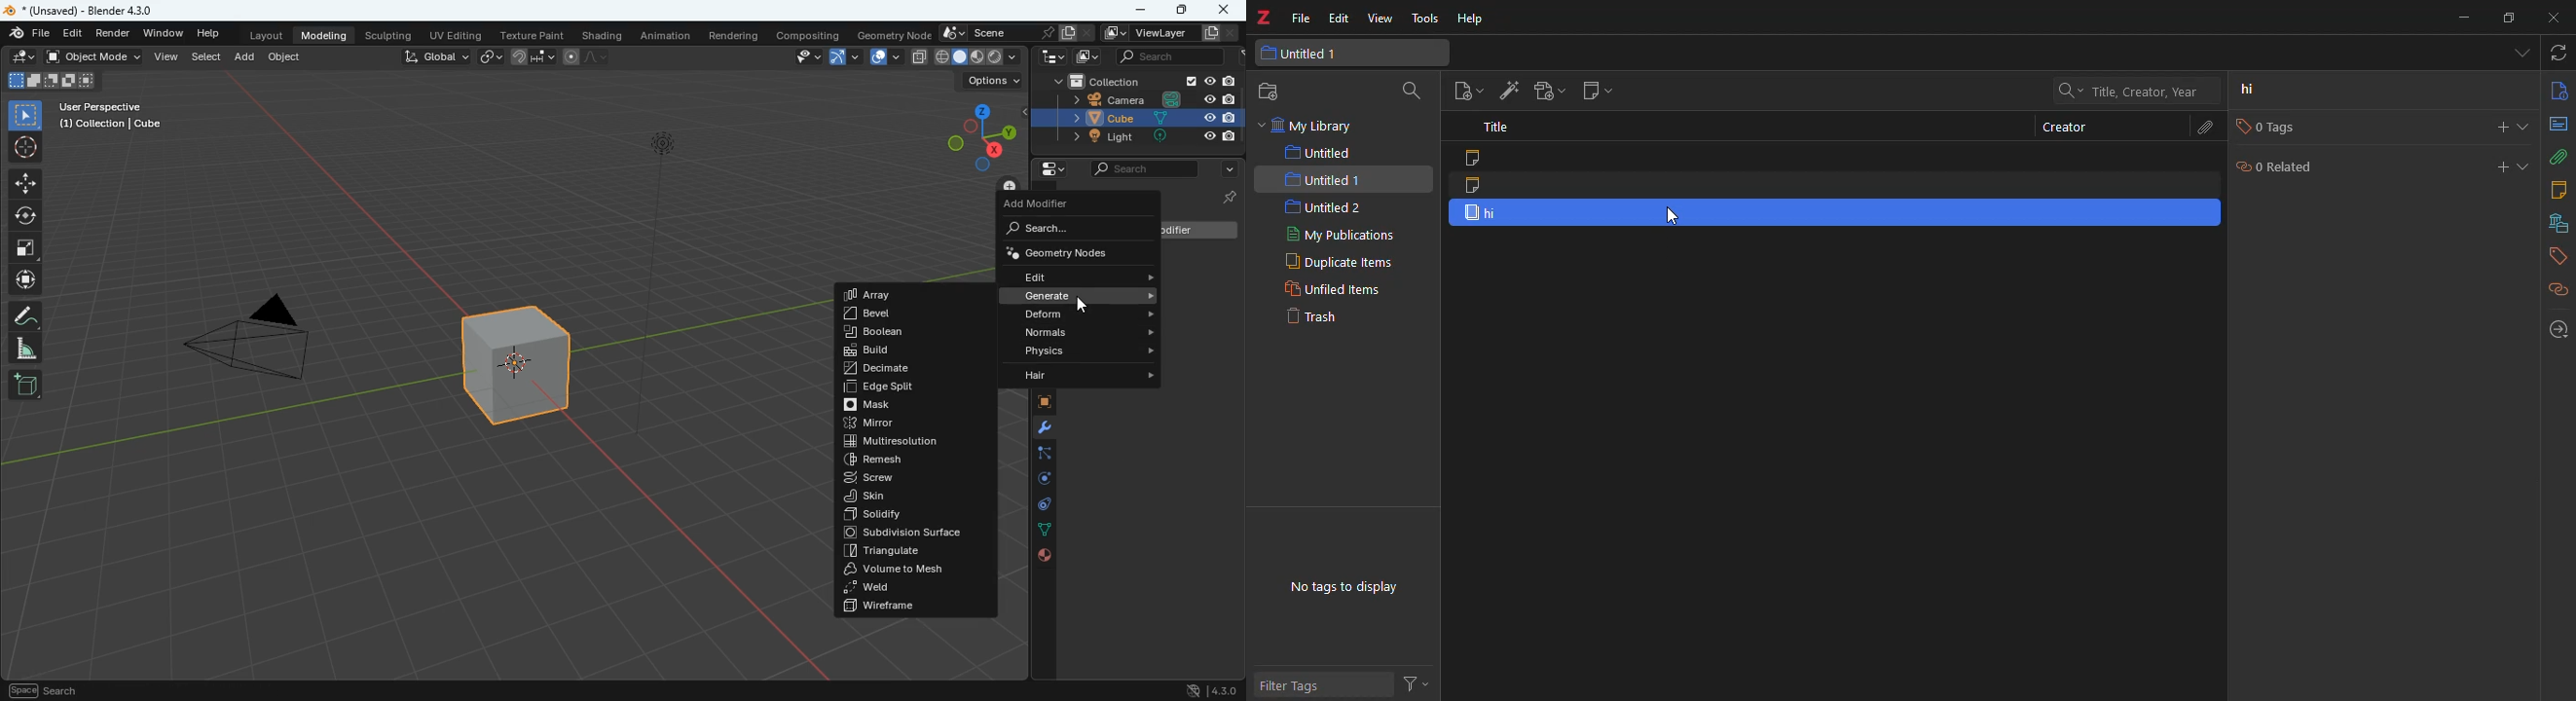  What do you see at coordinates (1165, 34) in the screenshot?
I see `viewlayer` at bounding box center [1165, 34].